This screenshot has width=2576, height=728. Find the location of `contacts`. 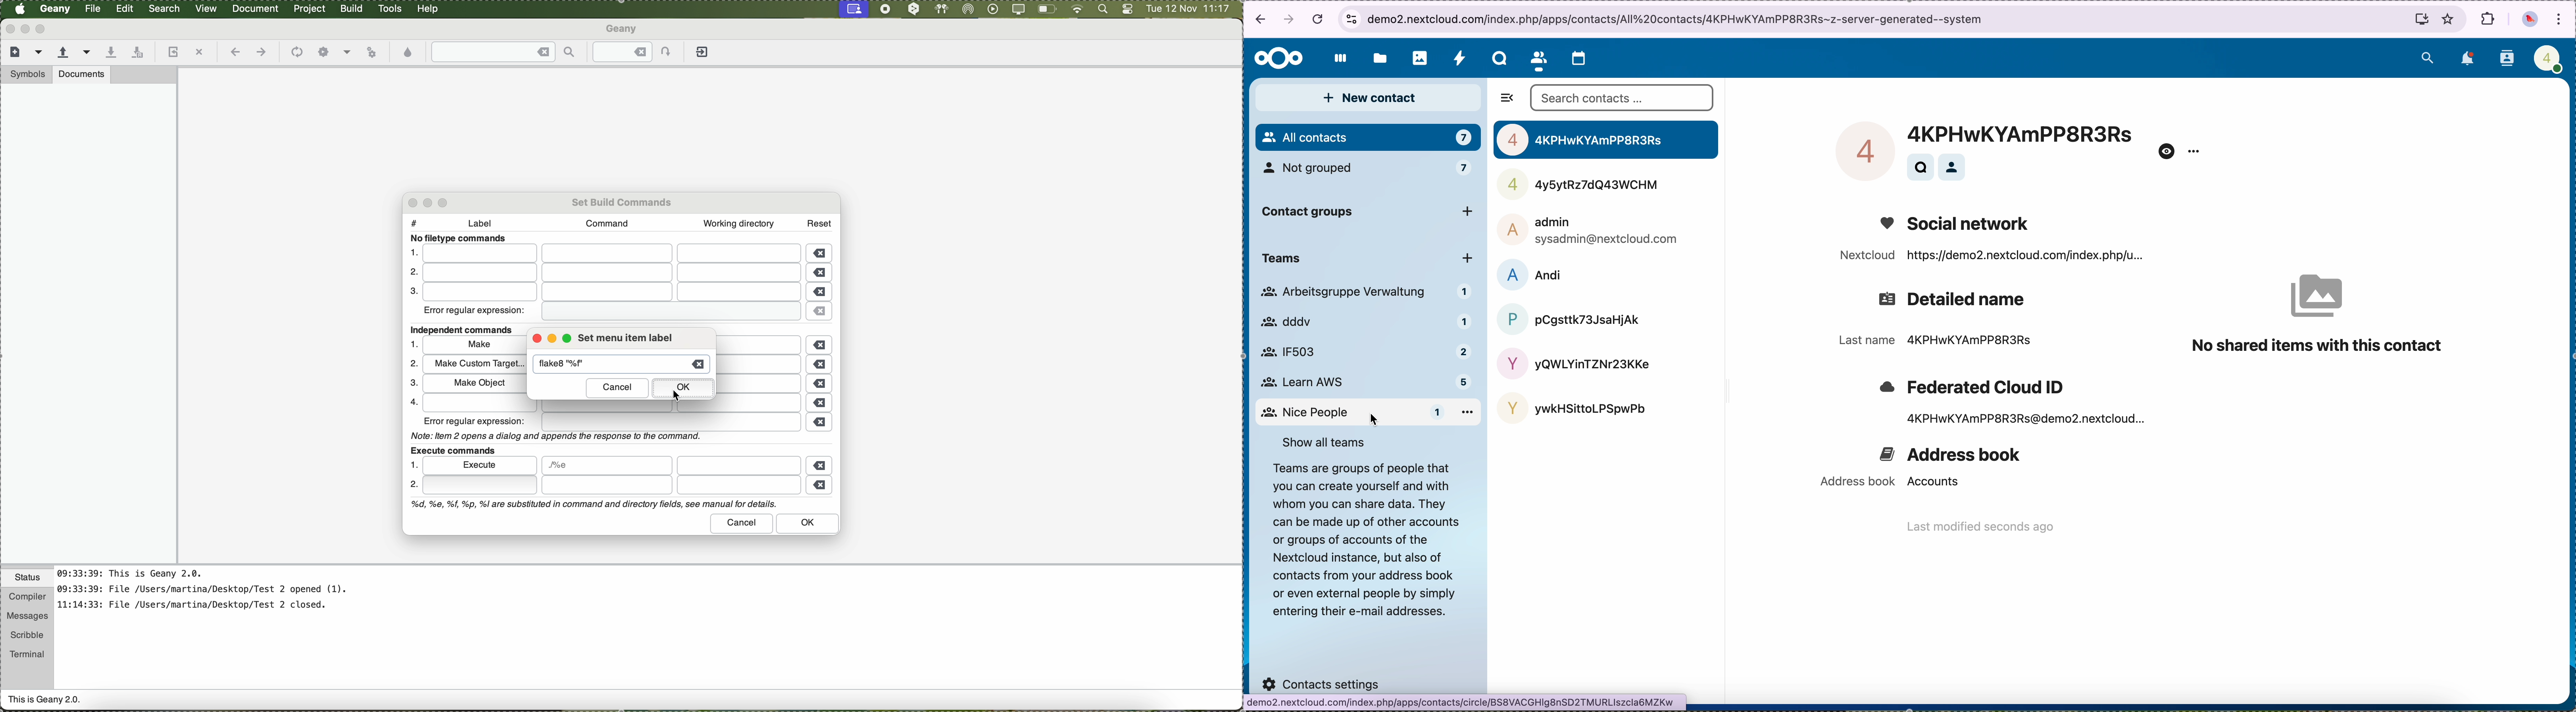

contacts is located at coordinates (1953, 166).